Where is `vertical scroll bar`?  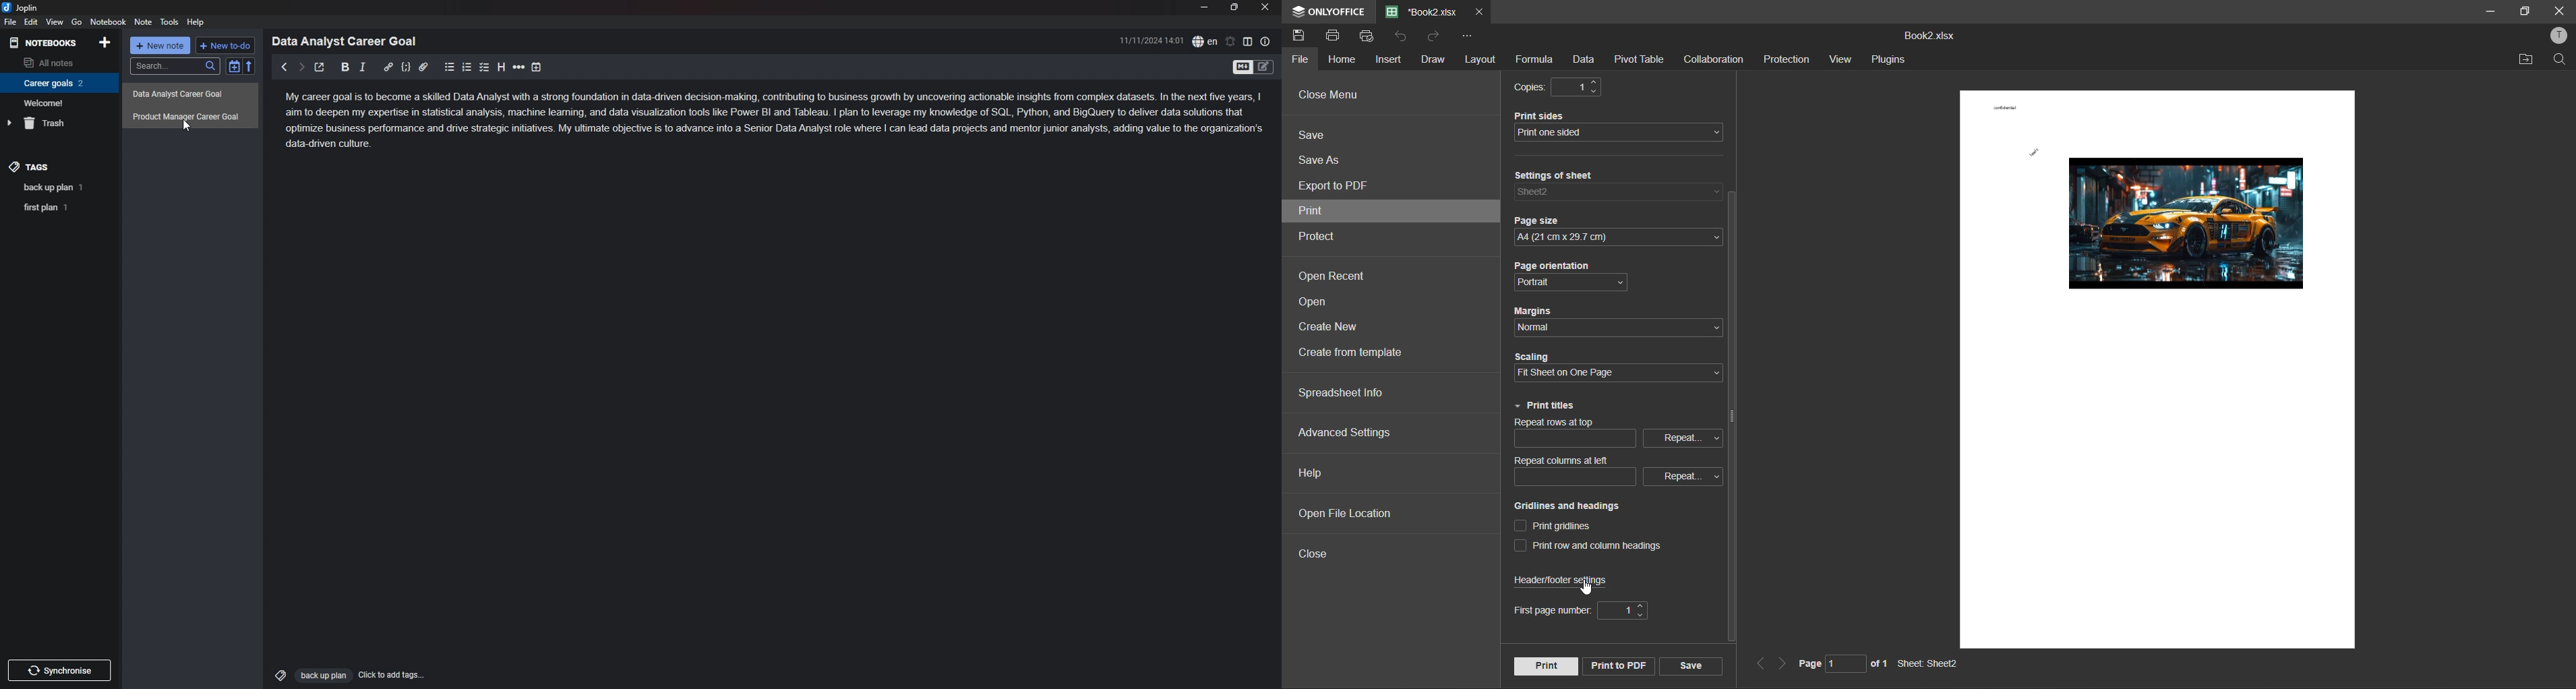 vertical scroll bar is located at coordinates (1734, 418).